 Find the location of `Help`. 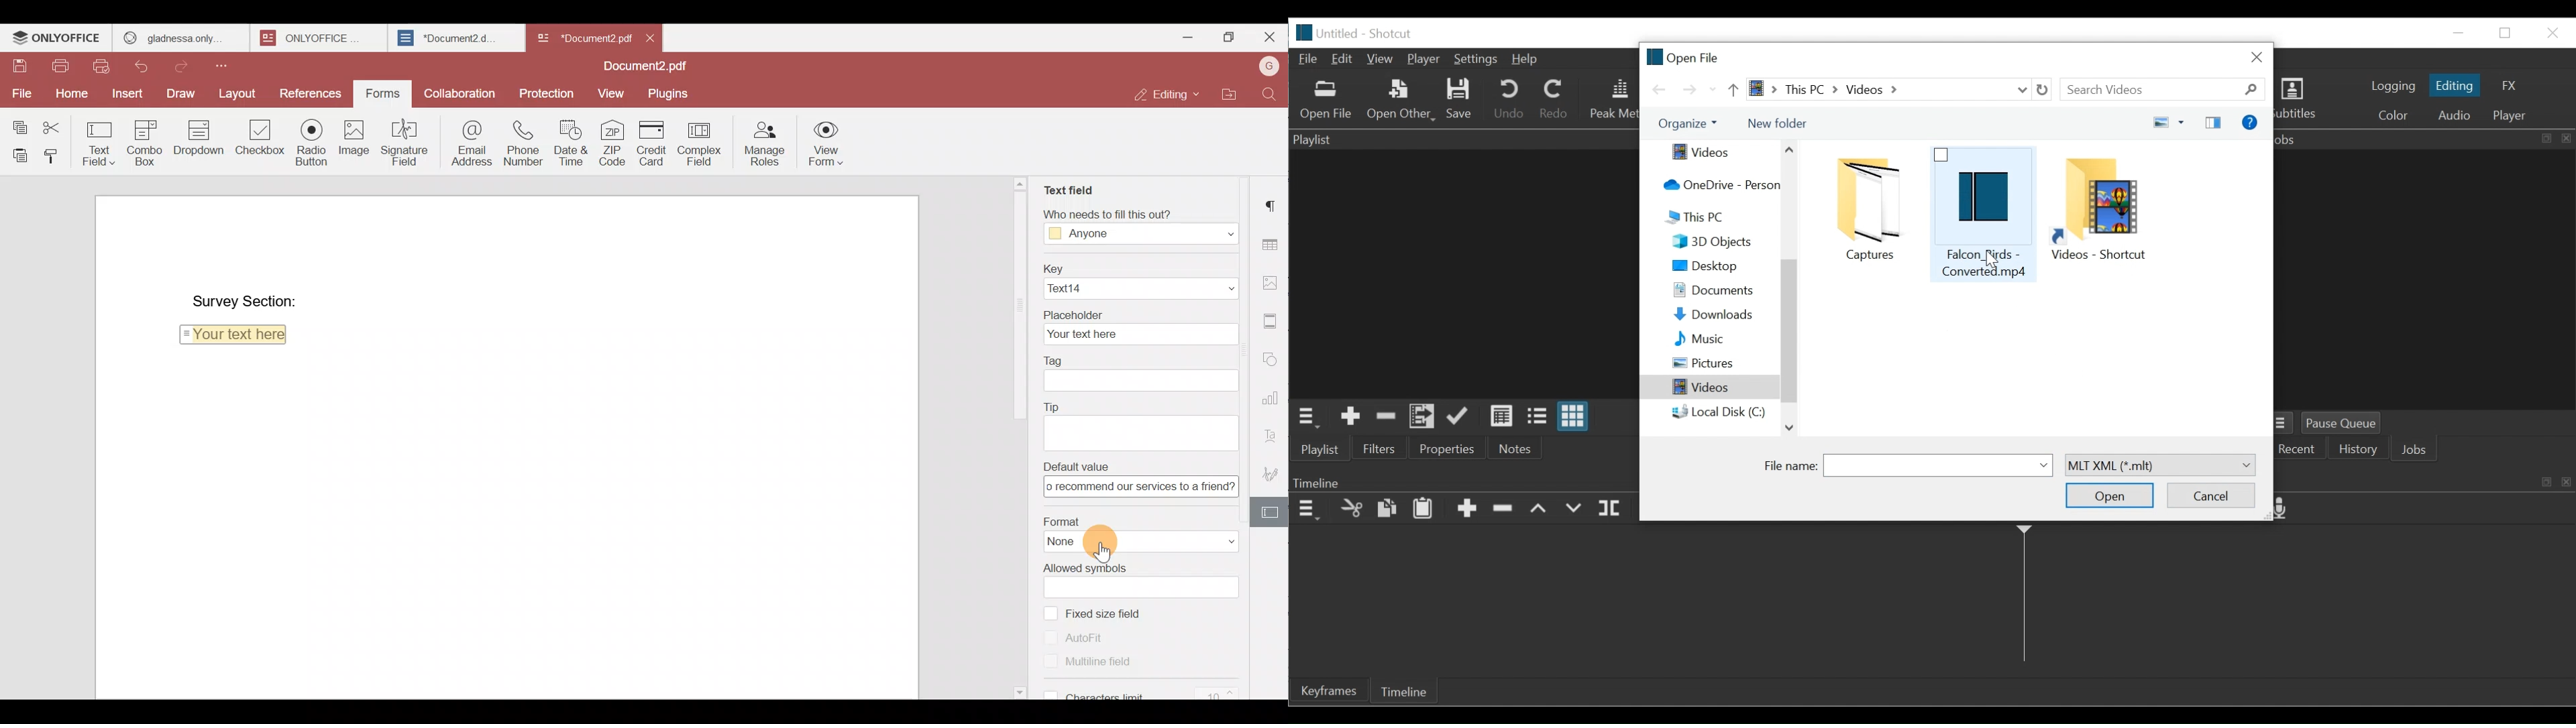

Help is located at coordinates (1524, 60).